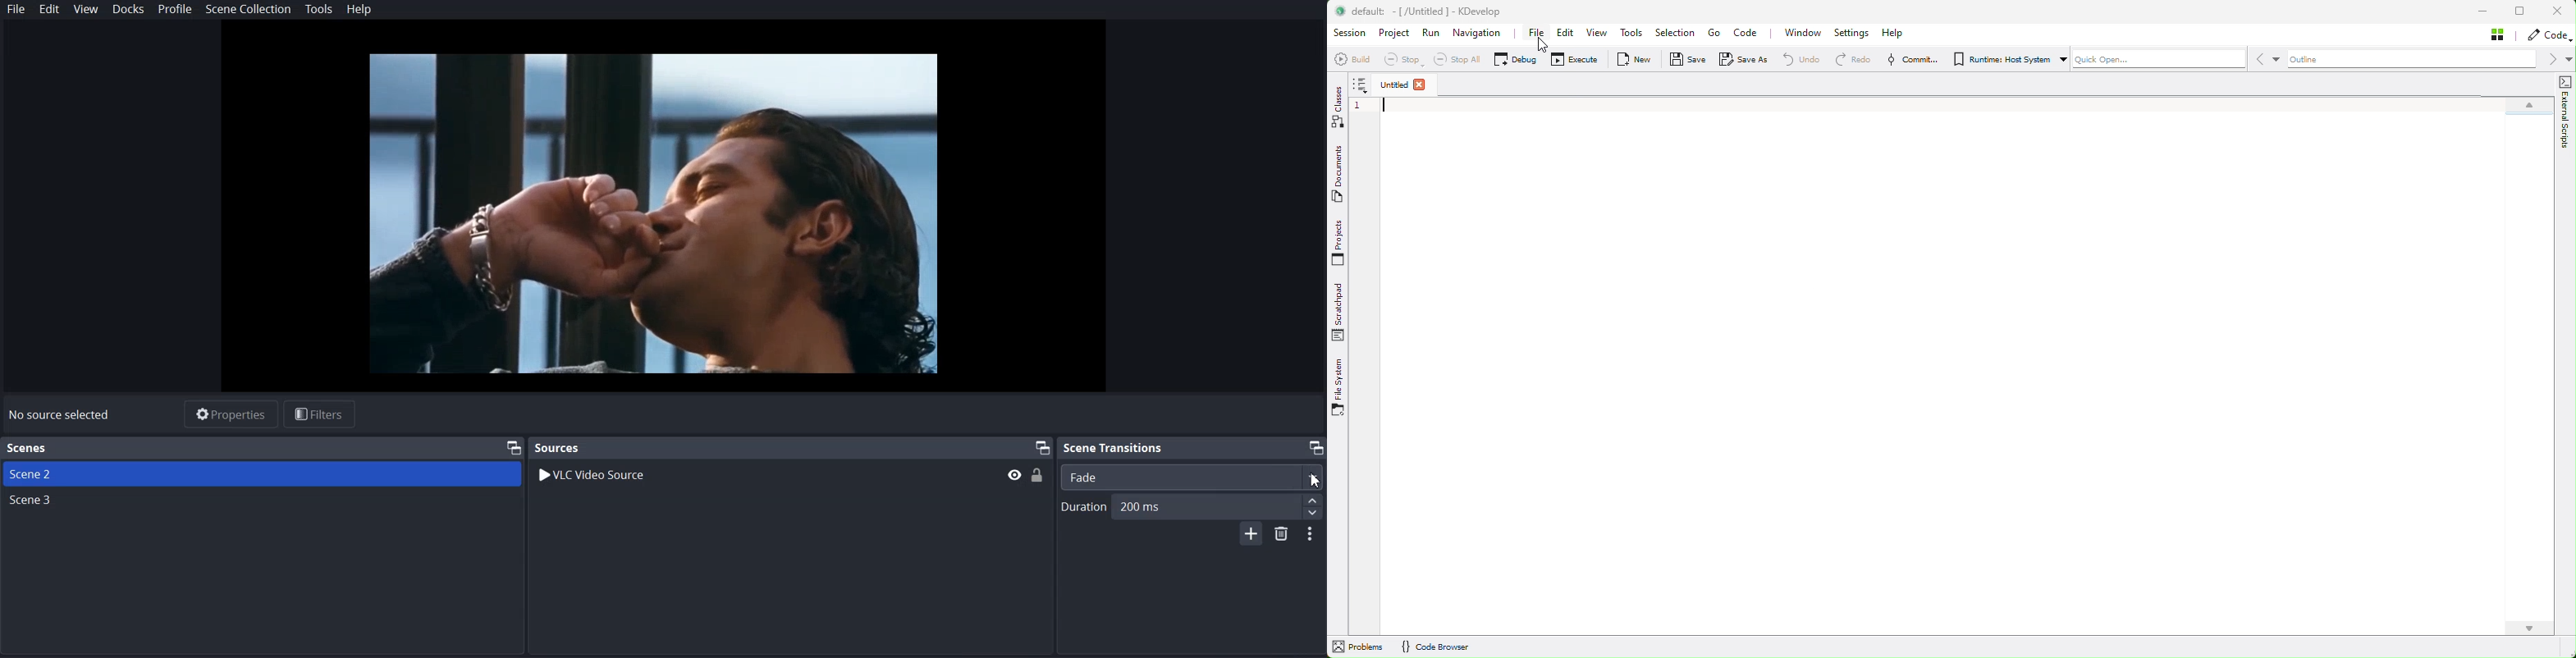 The height and width of the screenshot is (672, 2576). Describe the element at coordinates (1314, 479) in the screenshot. I see `Cursor` at that location.